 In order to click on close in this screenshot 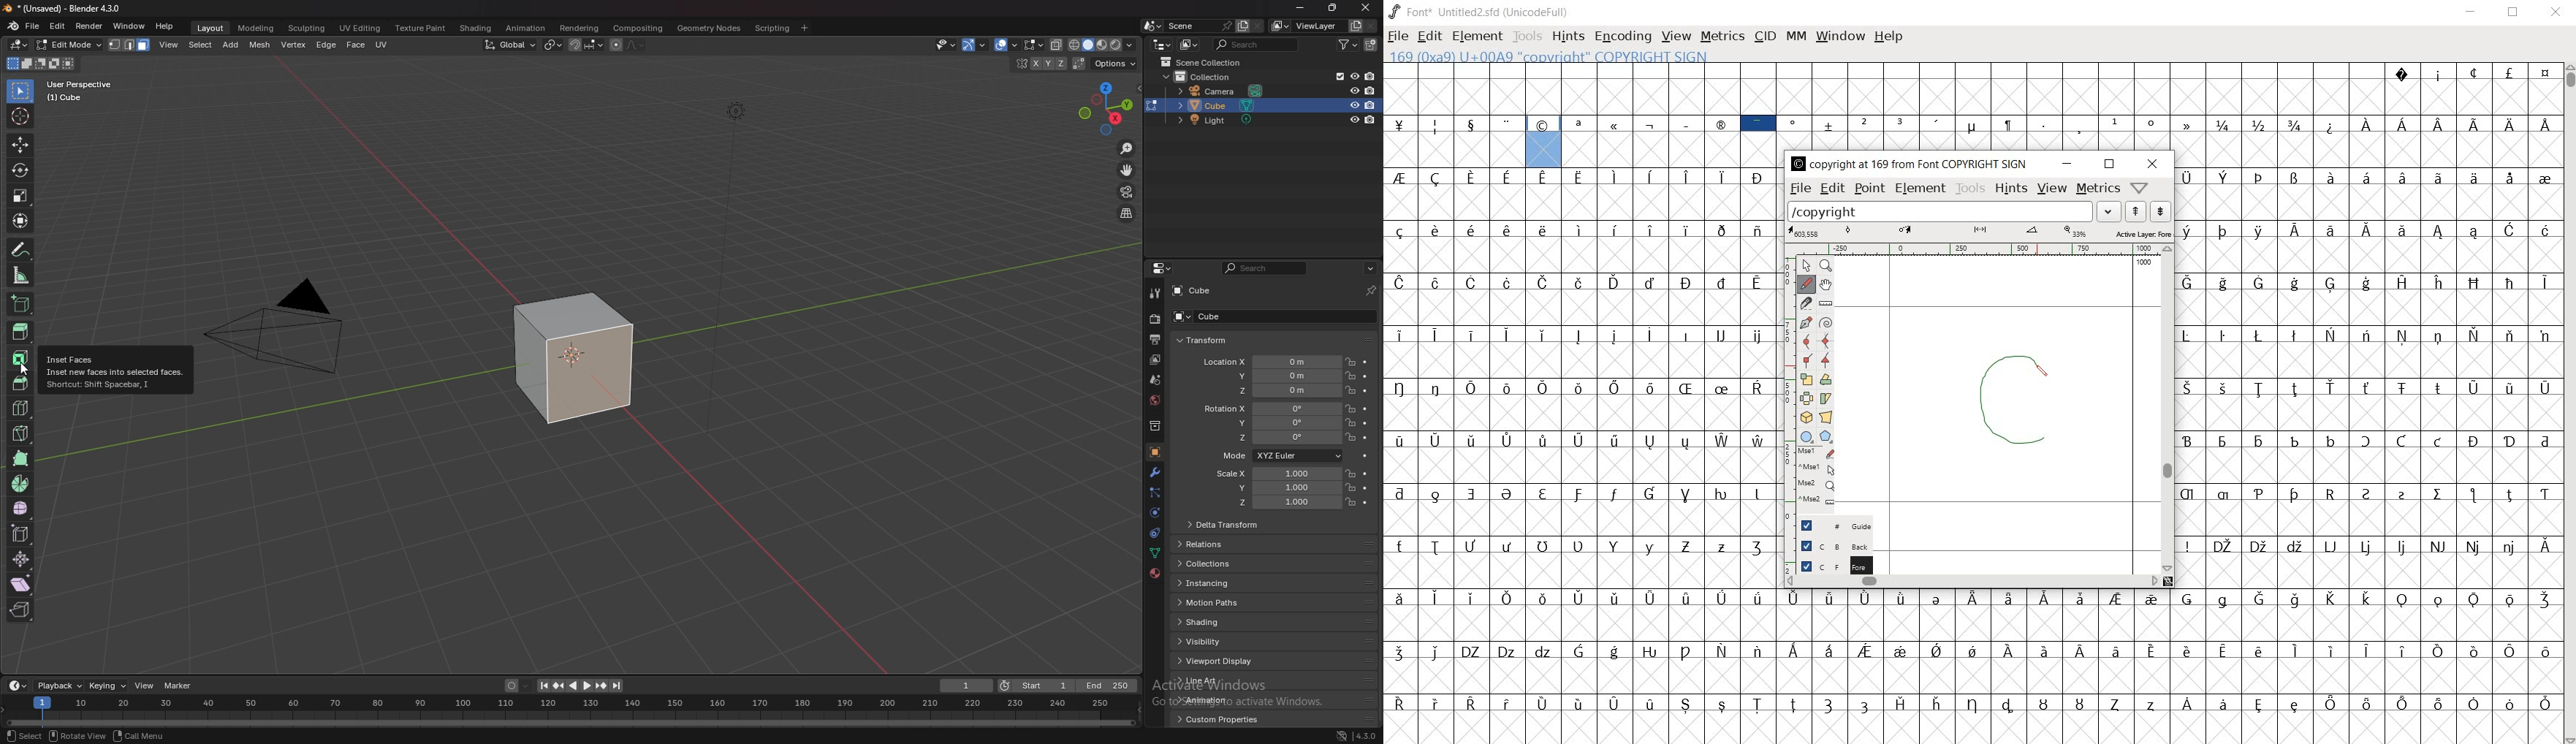, I will do `click(2556, 12)`.